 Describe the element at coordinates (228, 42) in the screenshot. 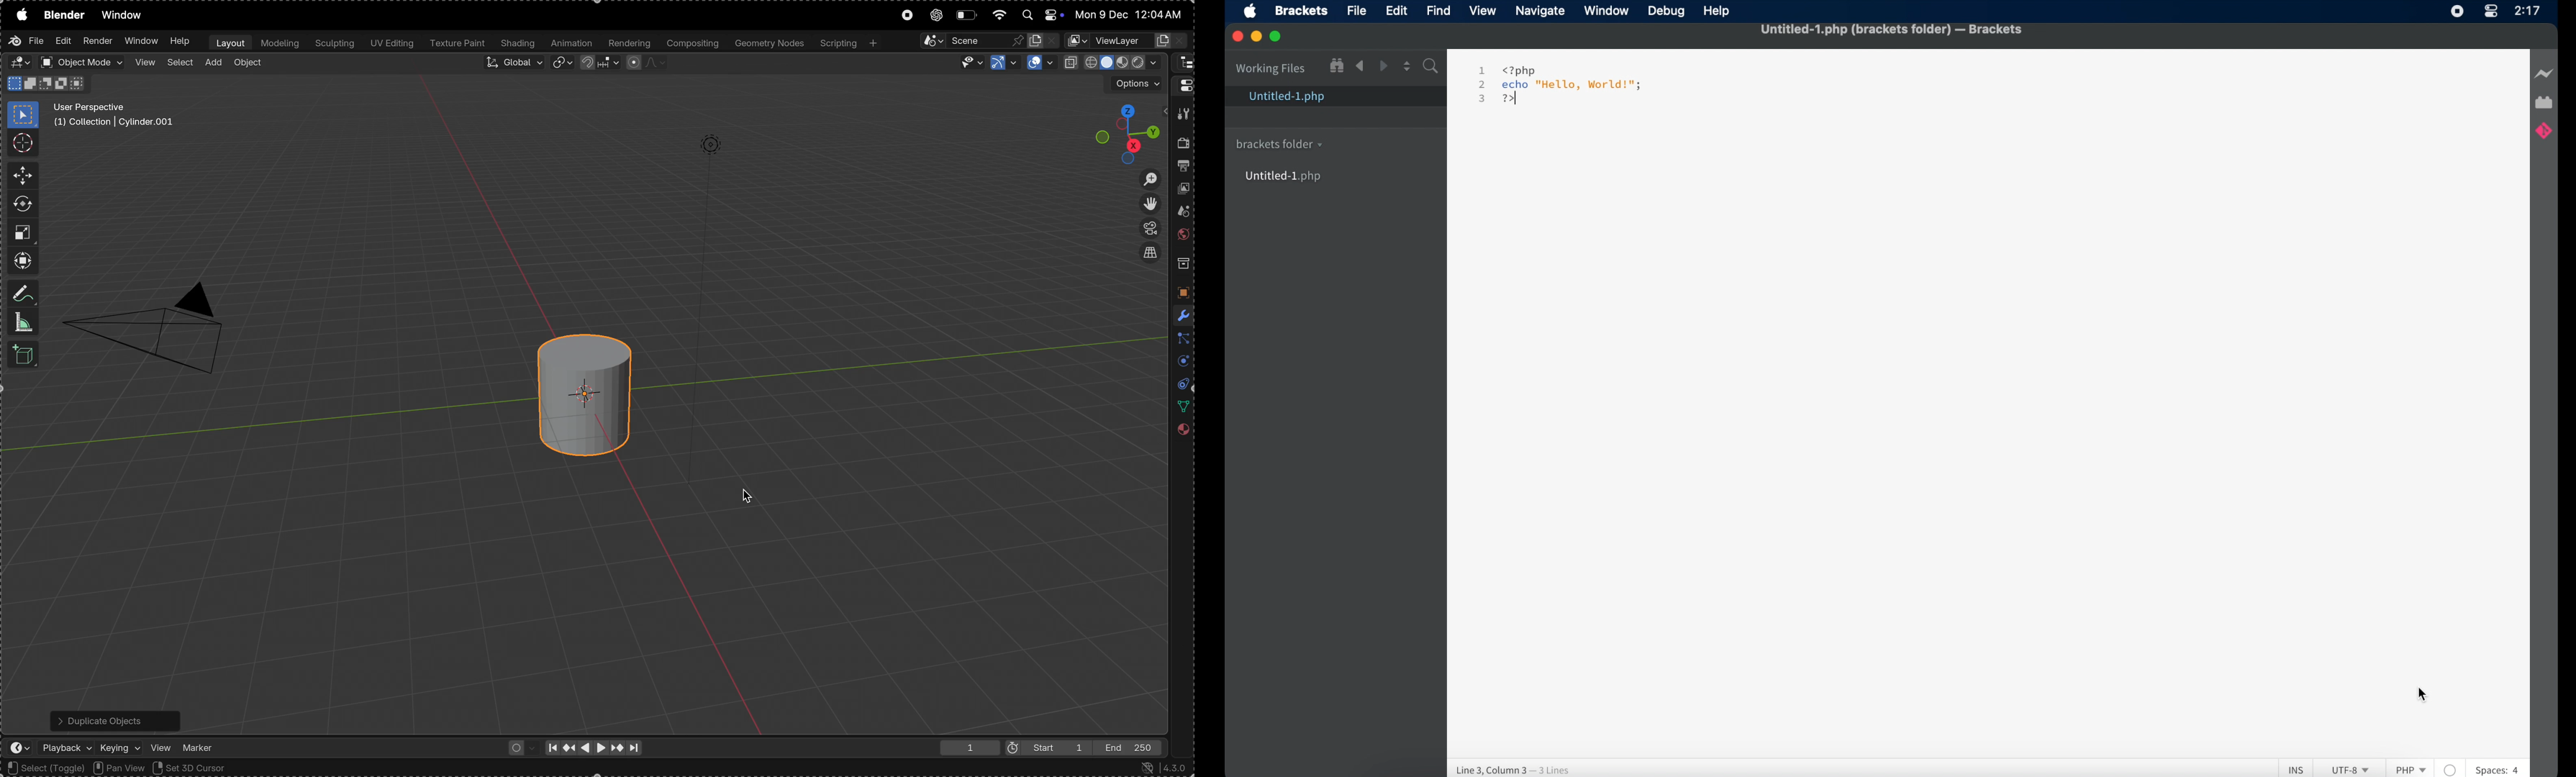

I see `layout` at that location.